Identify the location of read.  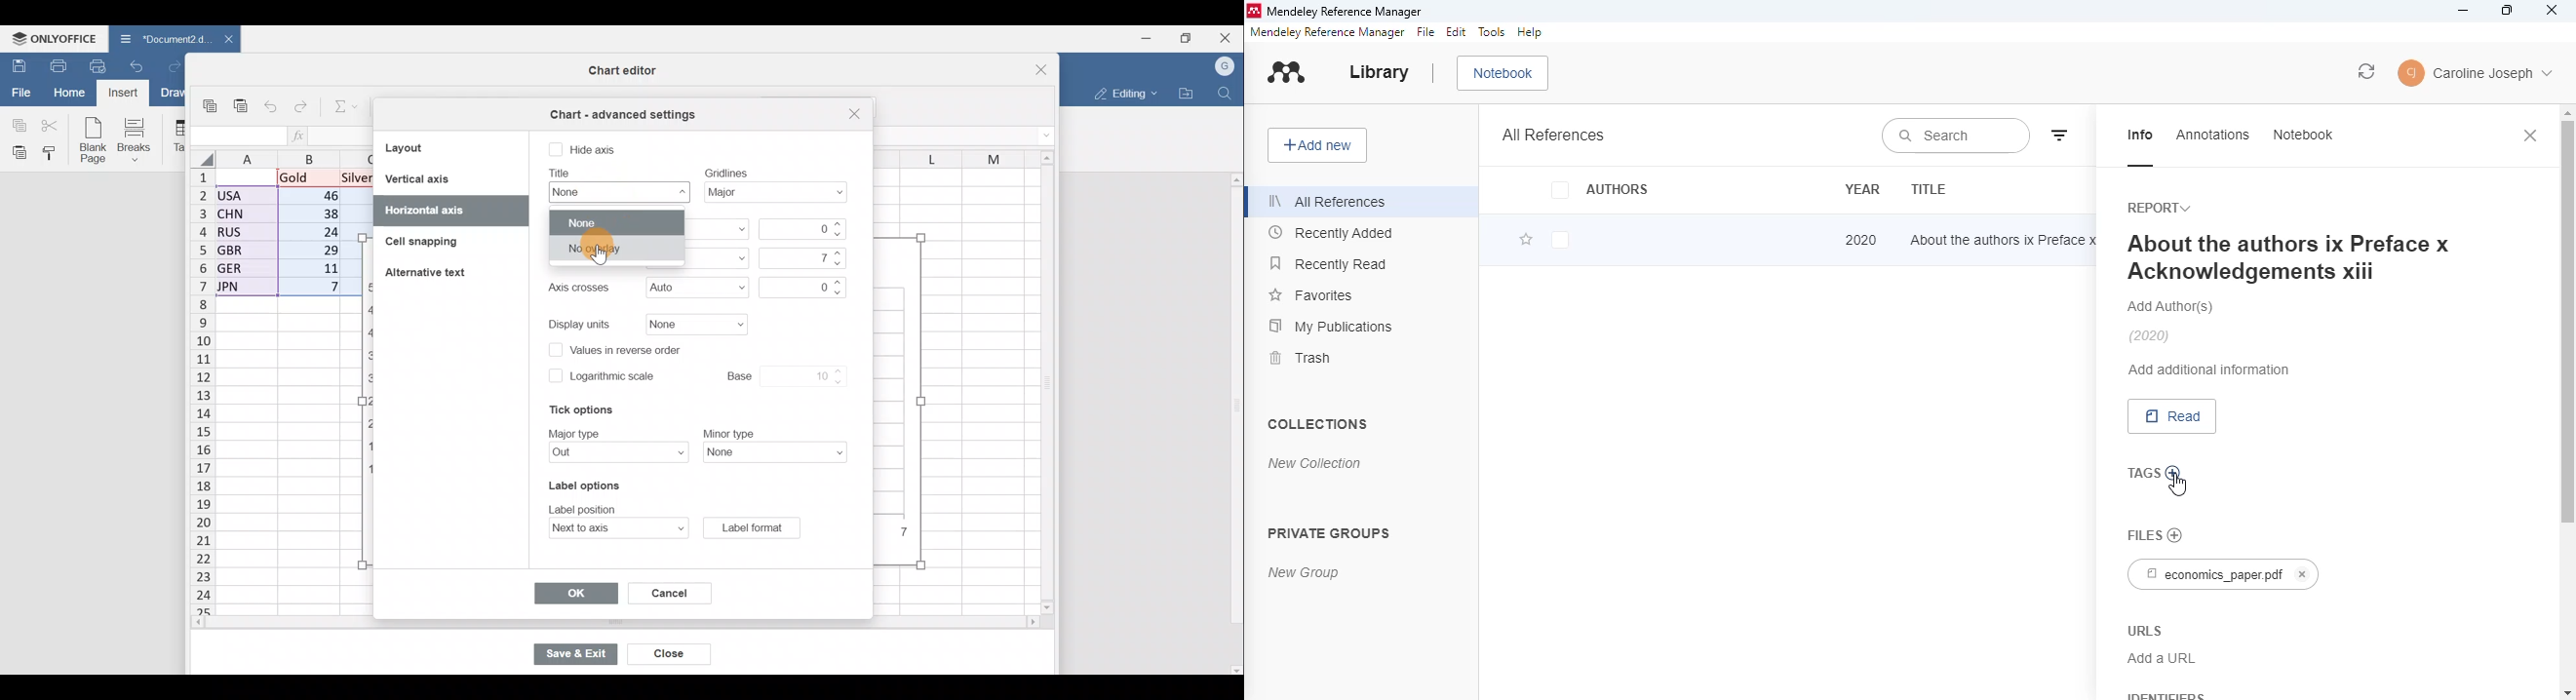
(2172, 416).